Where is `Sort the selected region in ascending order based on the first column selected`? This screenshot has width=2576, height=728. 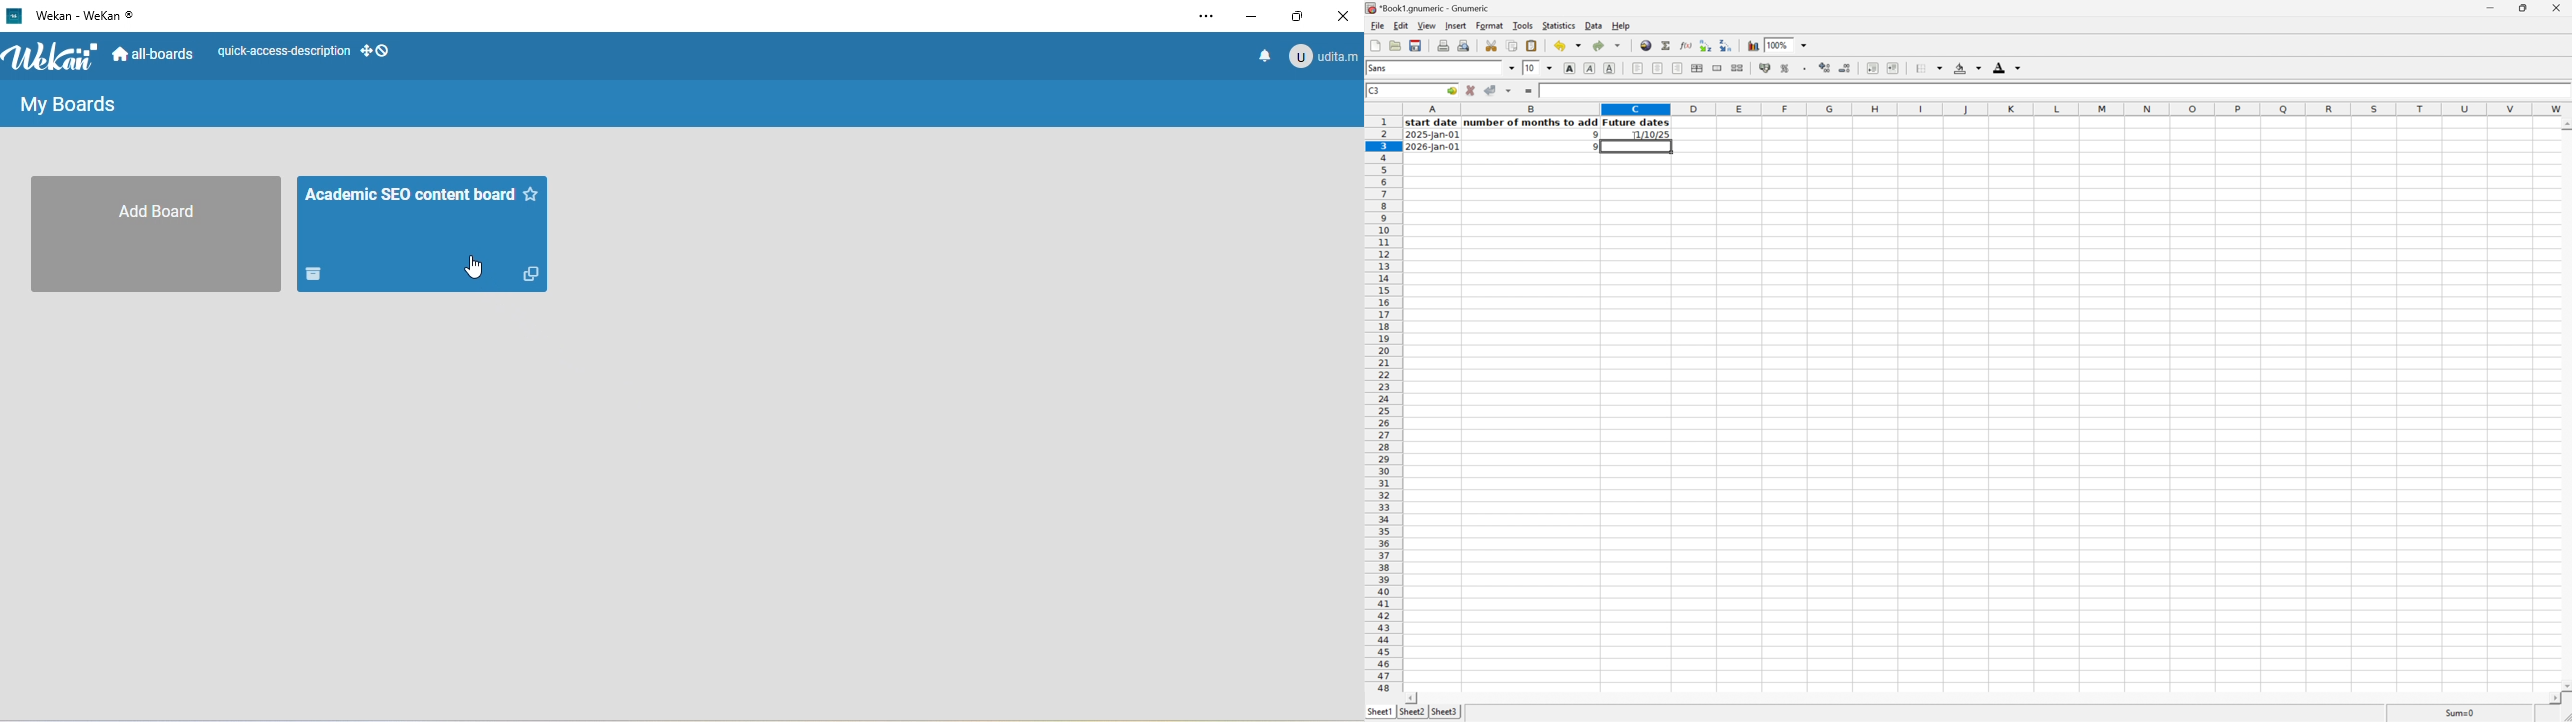 Sort the selected region in ascending order based on the first column selected is located at coordinates (1705, 44).